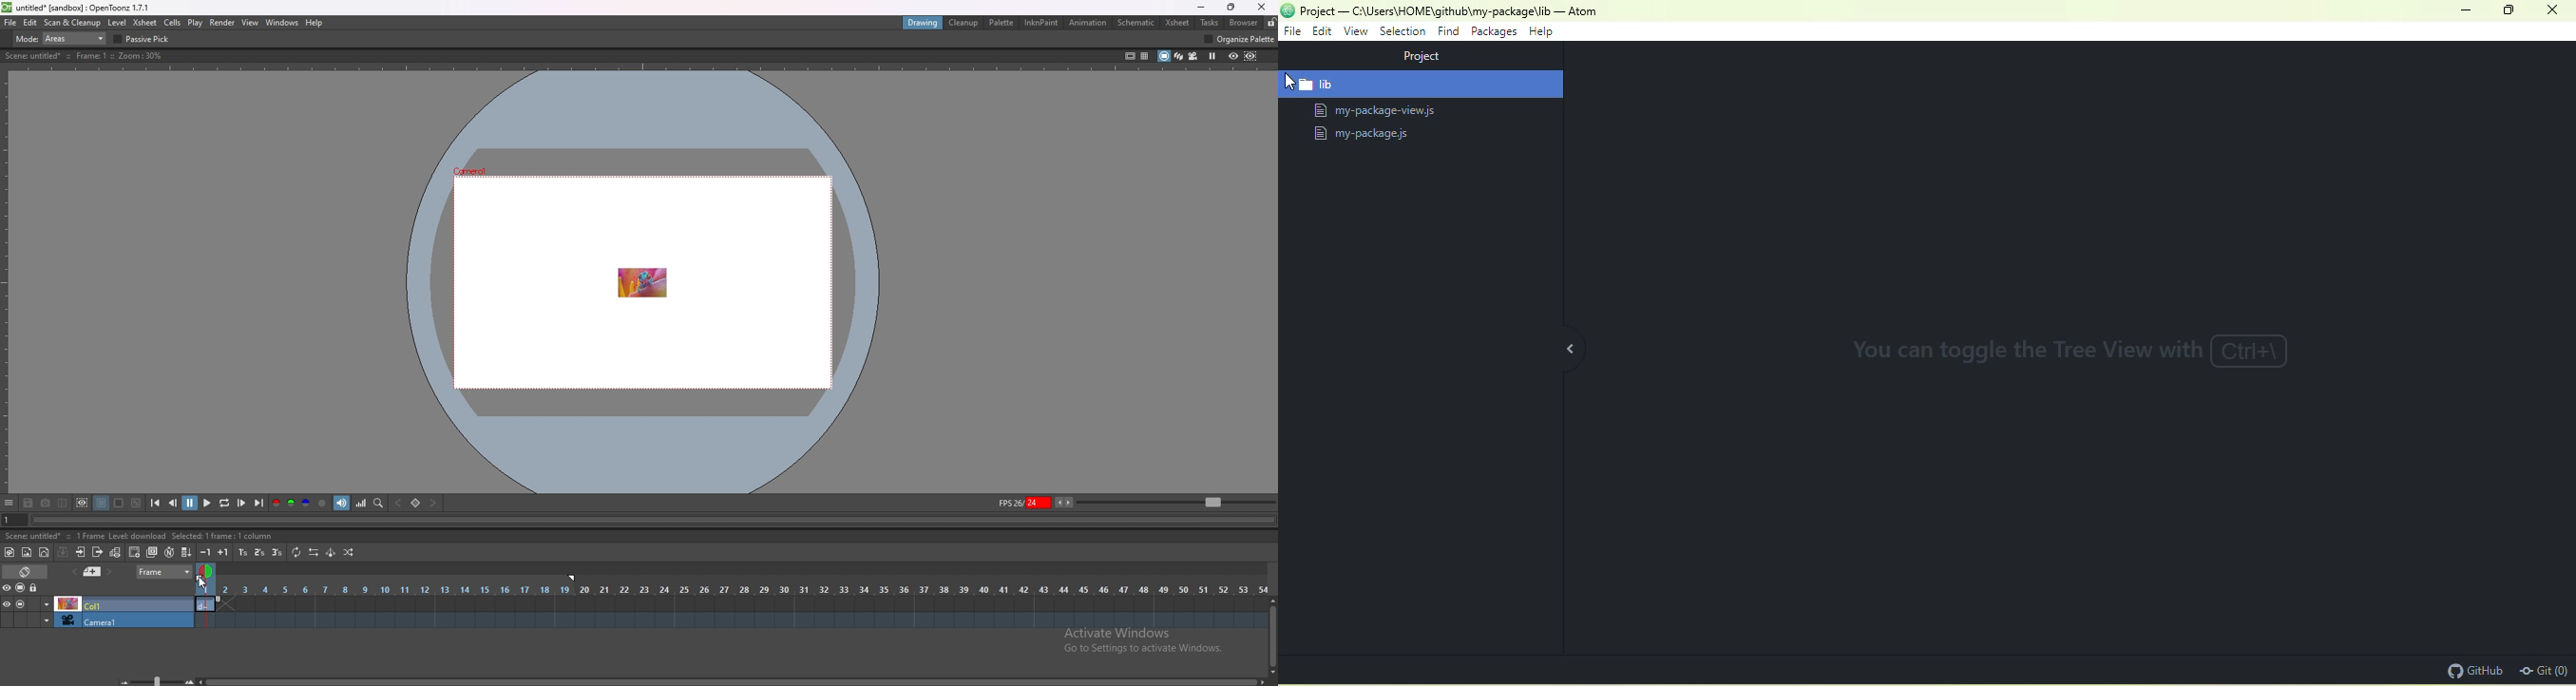  Describe the element at coordinates (1354, 31) in the screenshot. I see `view` at that location.